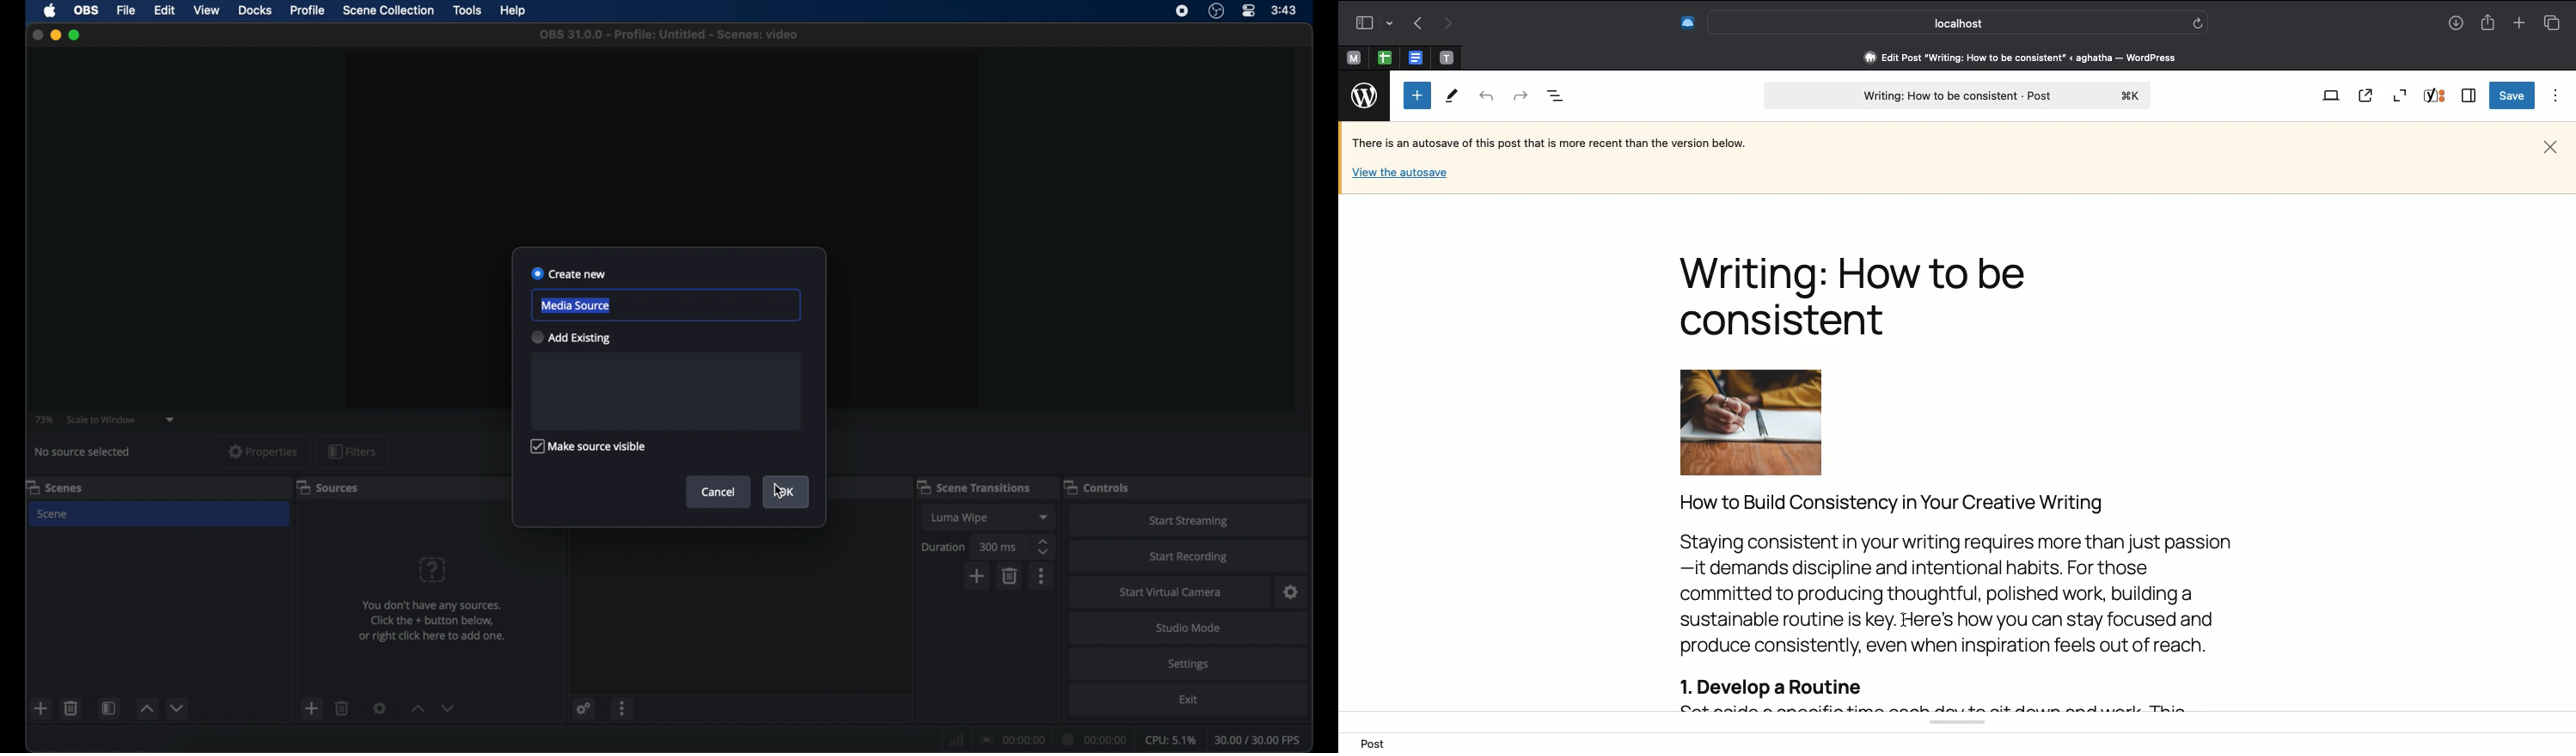  I want to click on Wordpress logo, so click(1366, 96).